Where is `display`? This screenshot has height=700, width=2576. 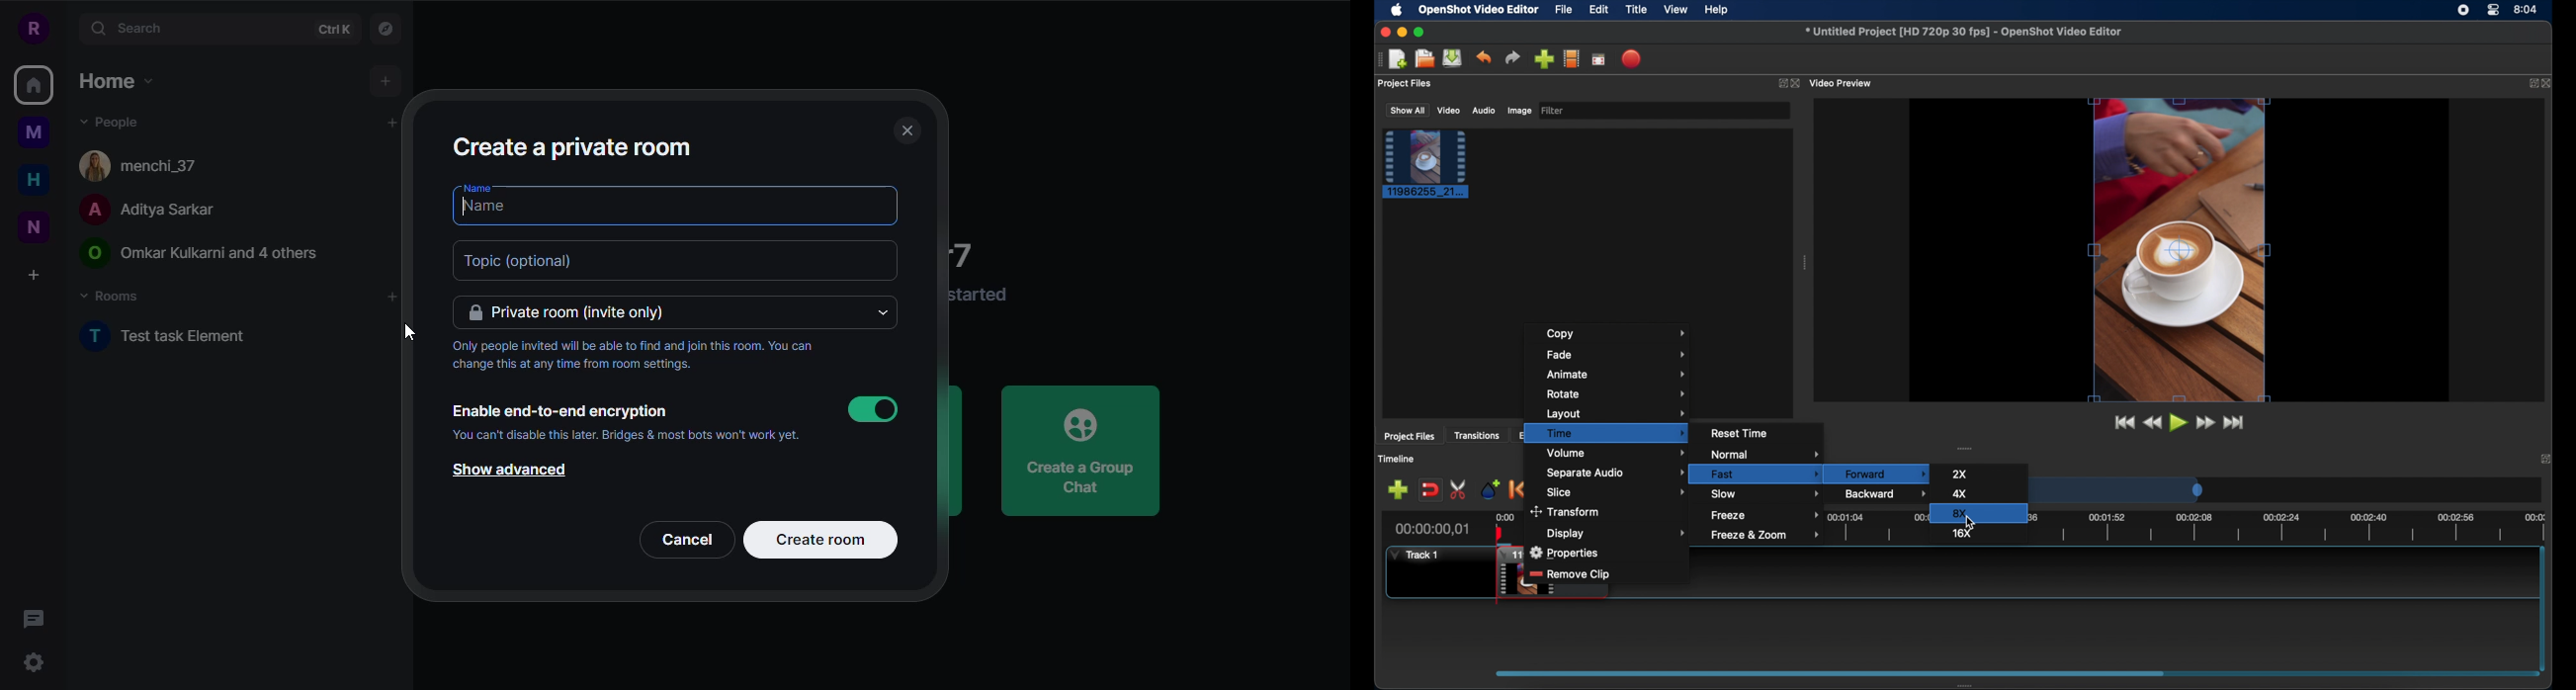 display is located at coordinates (1619, 533).